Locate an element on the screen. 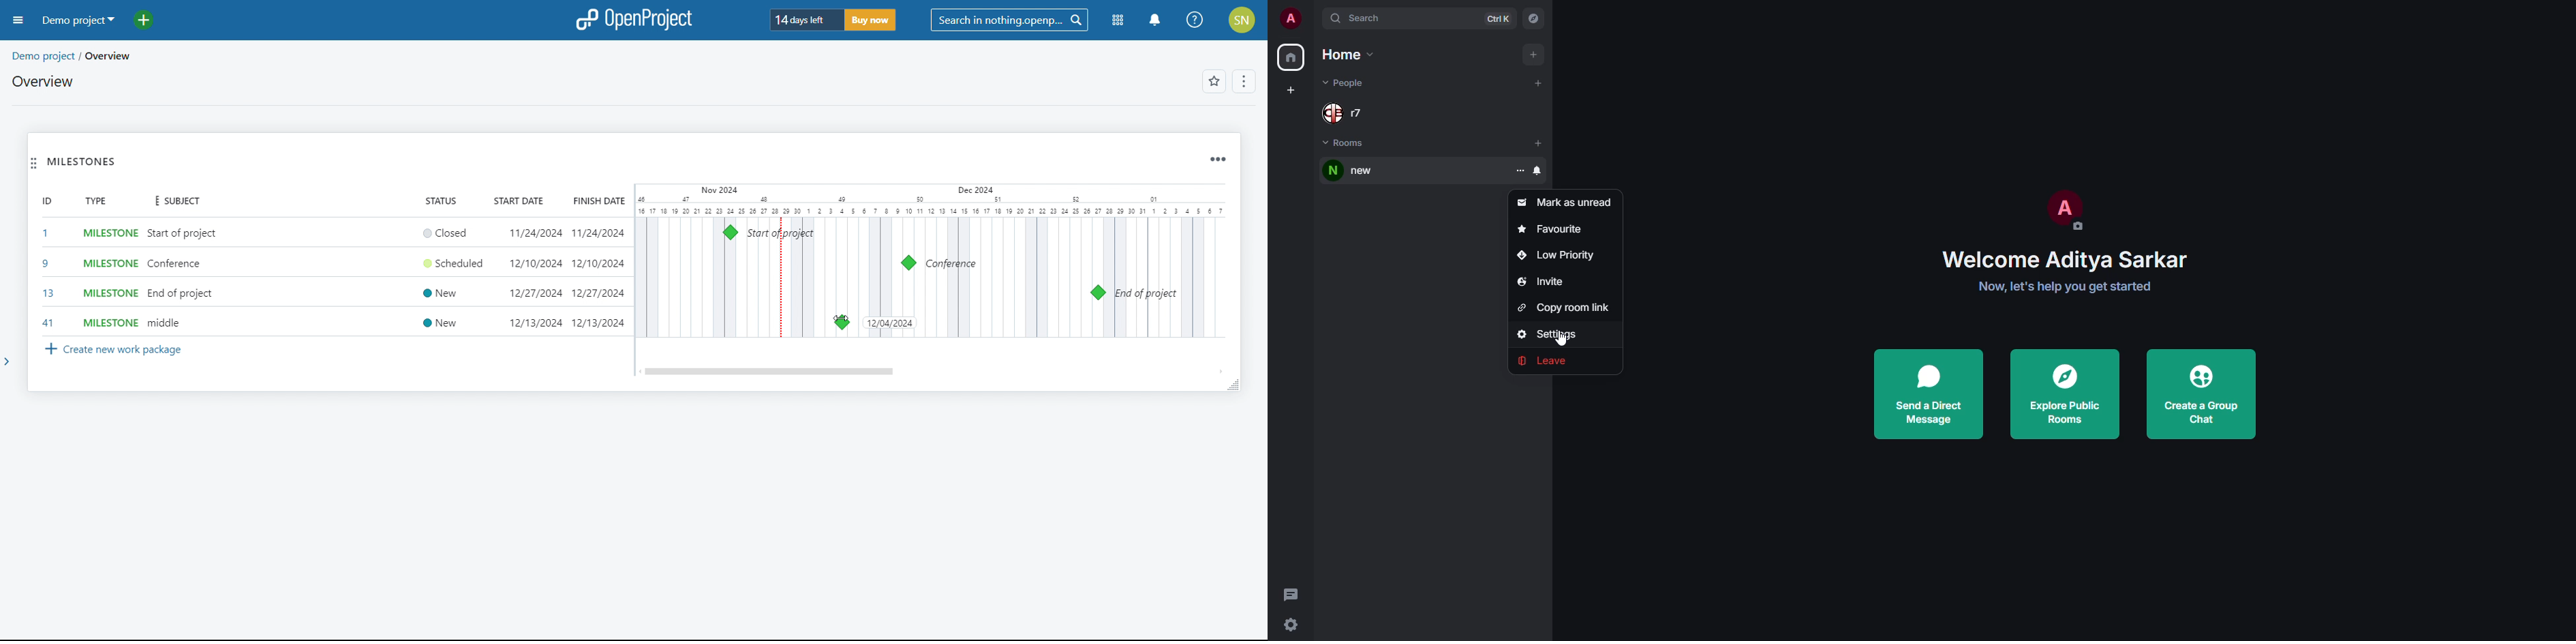 The image size is (2576, 644). search is located at coordinates (1360, 18).